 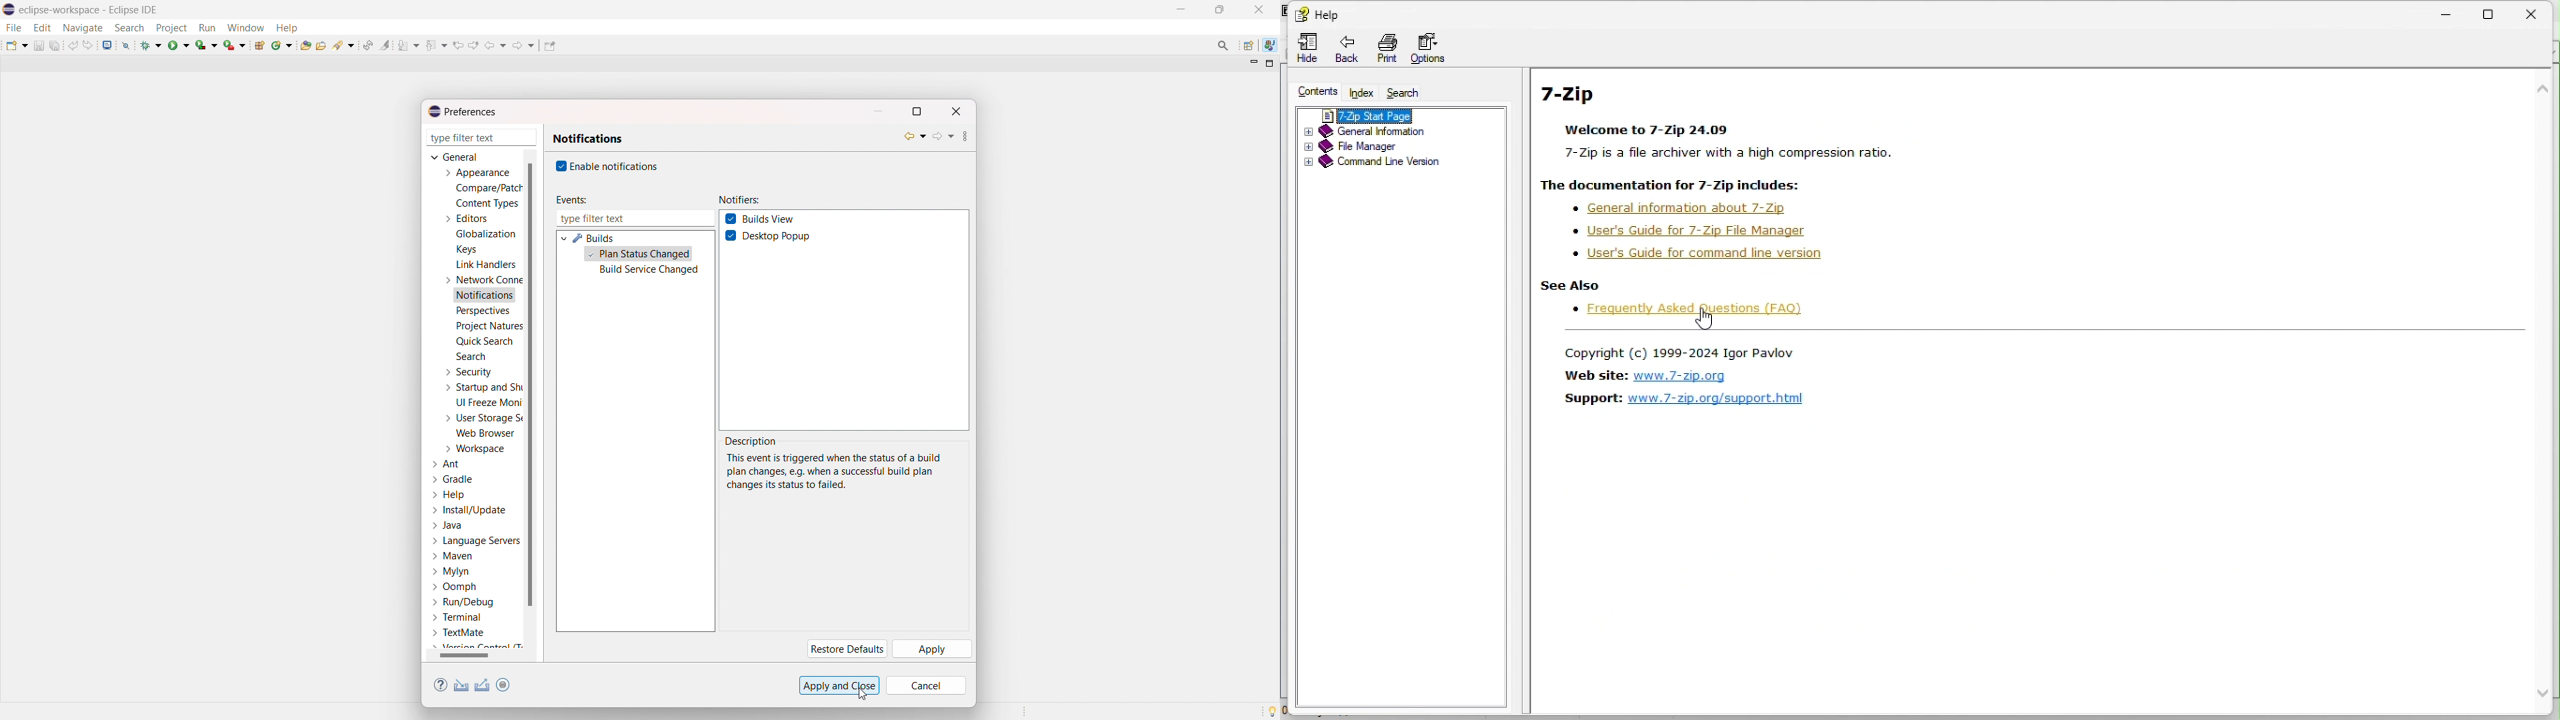 What do you see at coordinates (452, 557) in the screenshot?
I see `maven` at bounding box center [452, 557].